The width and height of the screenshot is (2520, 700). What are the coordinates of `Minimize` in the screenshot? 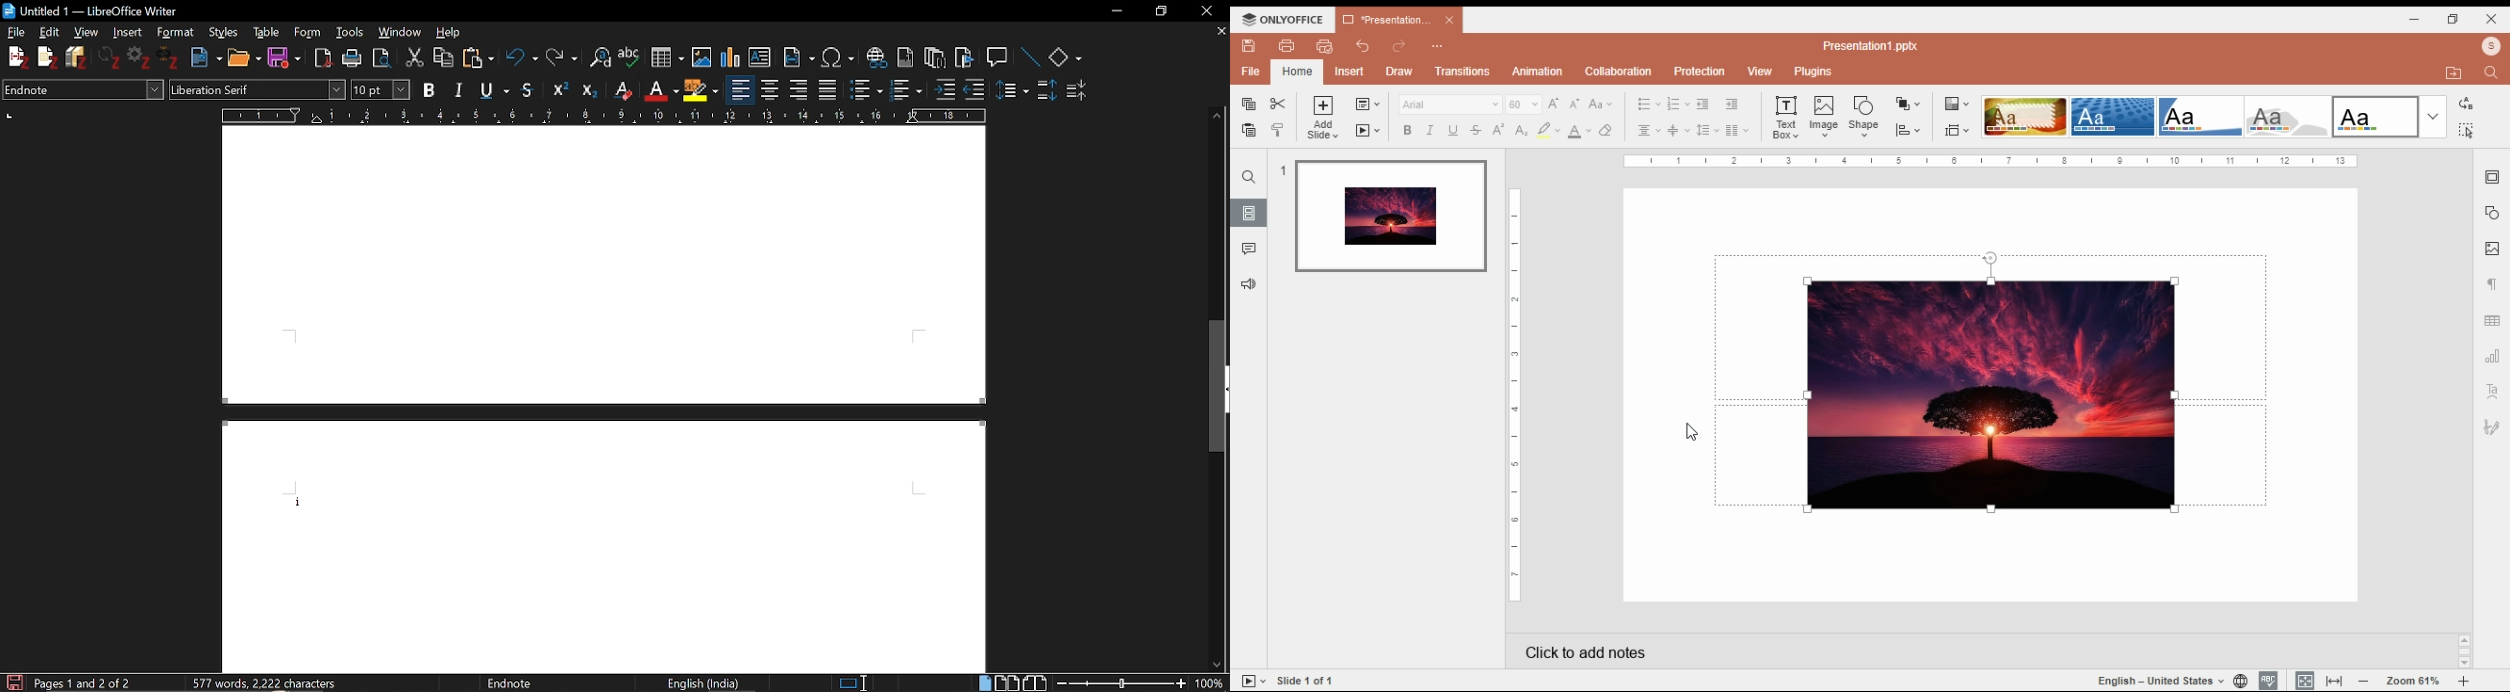 It's located at (1113, 12).